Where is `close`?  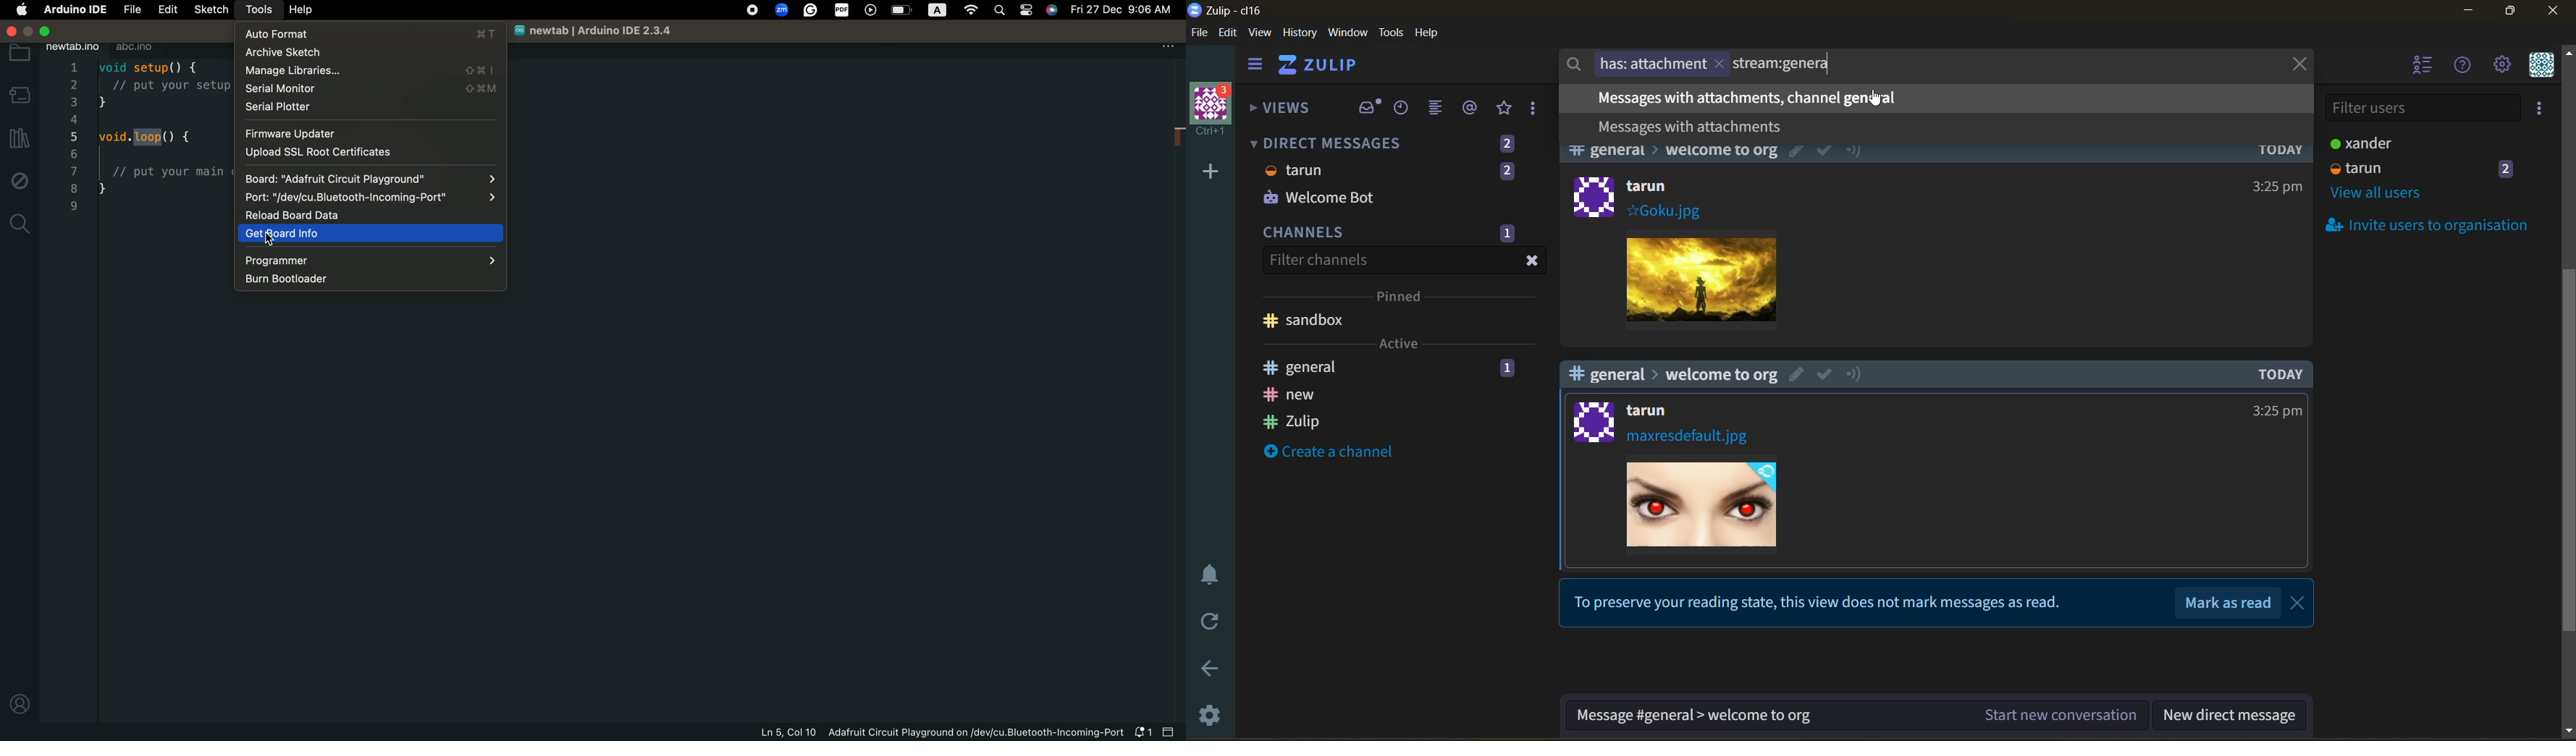 close is located at coordinates (1533, 261).